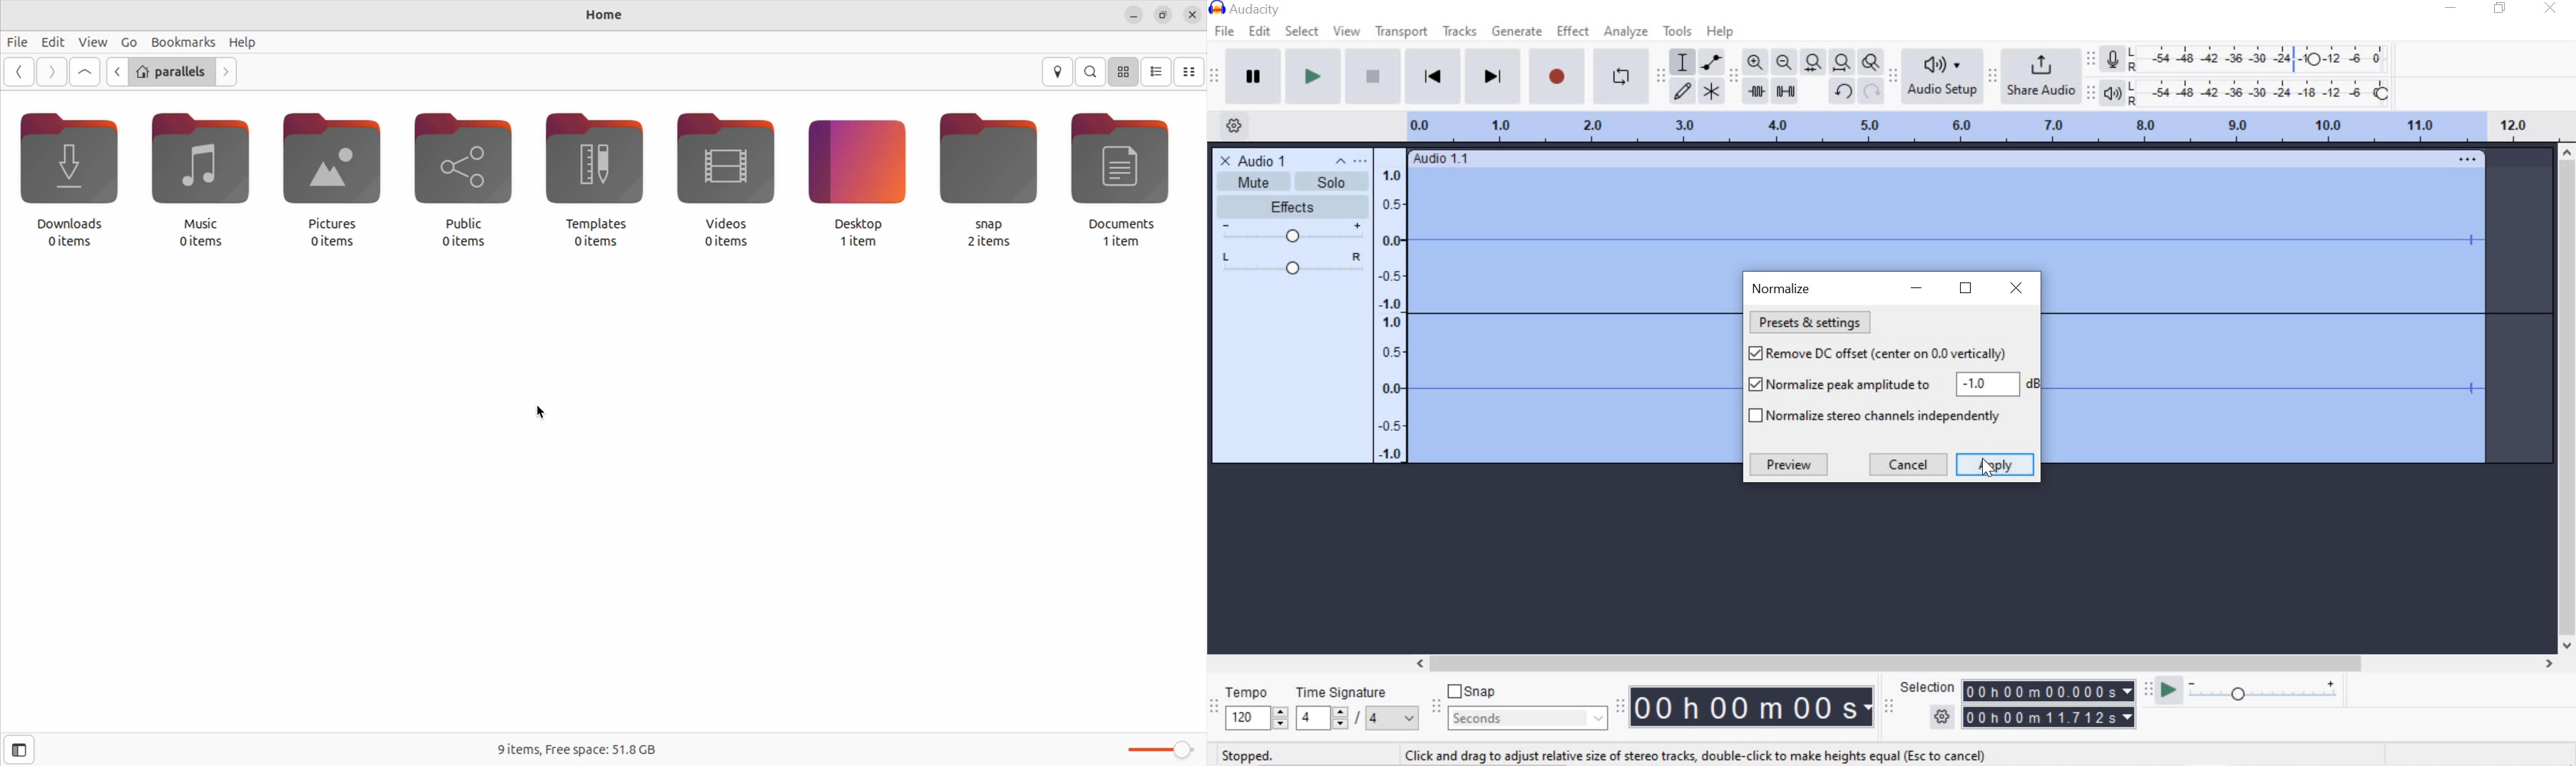  I want to click on Playback speed, so click(2267, 692).